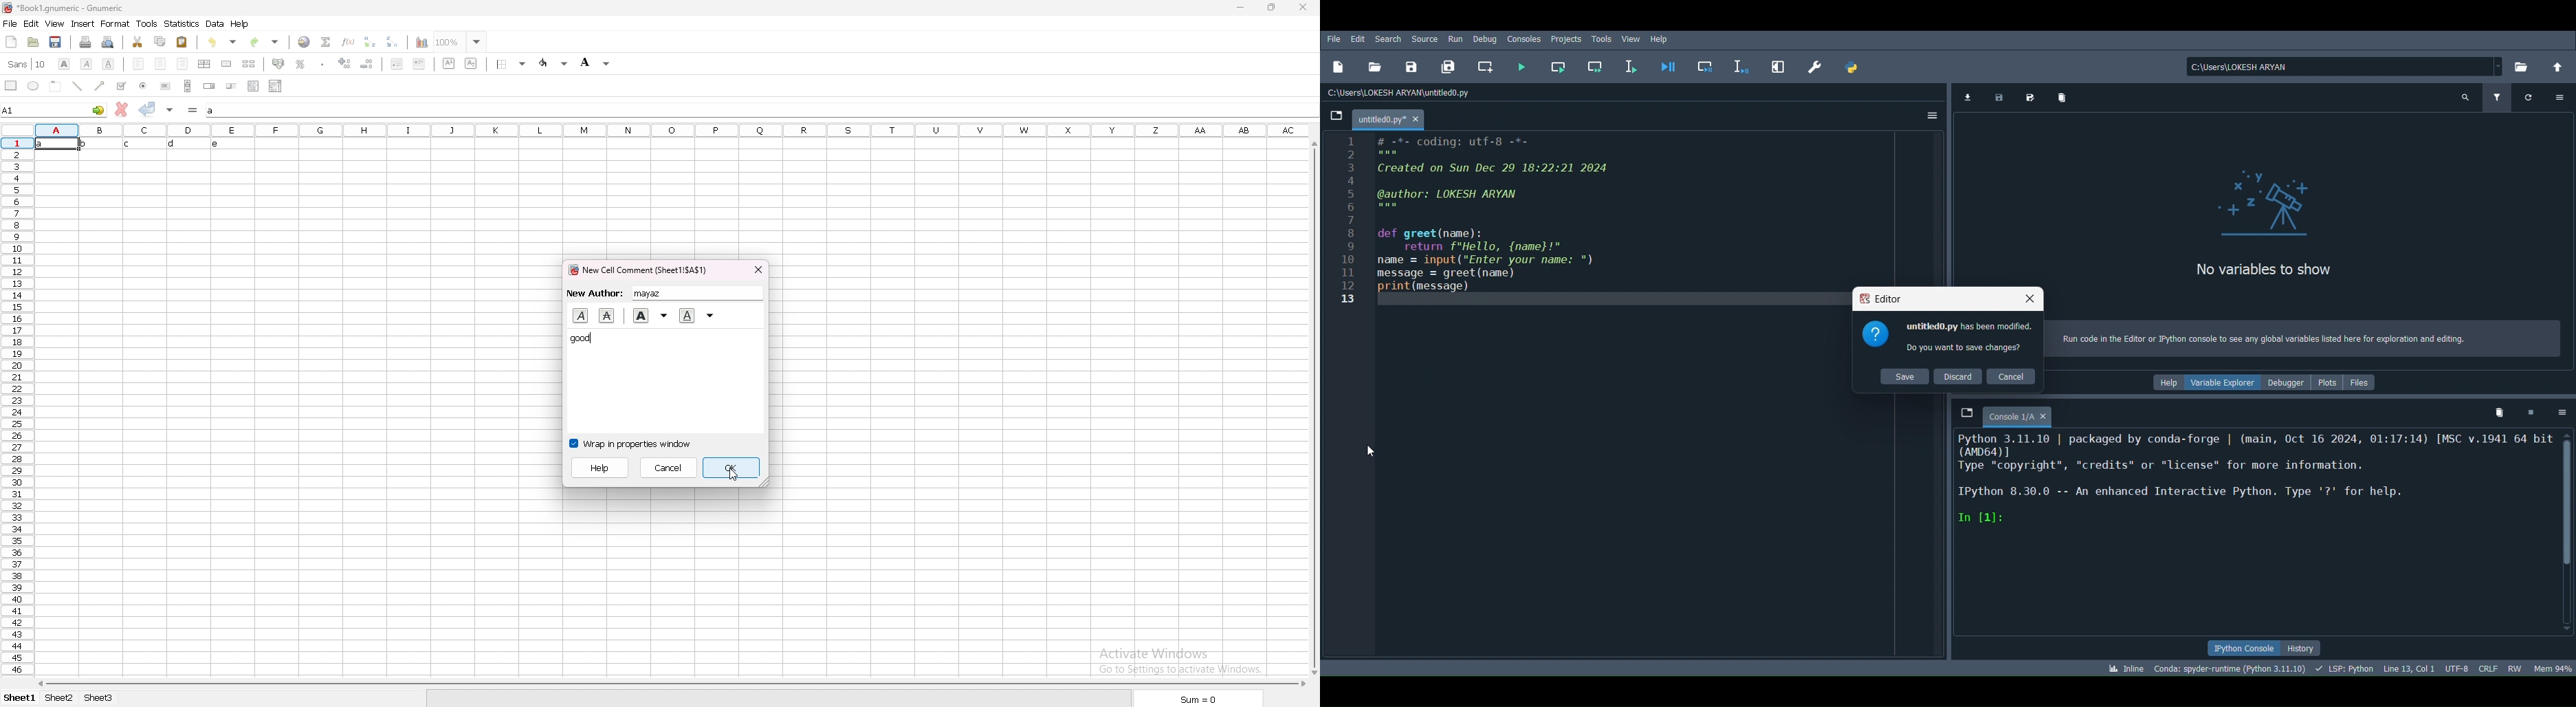 Image resolution: width=2576 pixels, height=728 pixels. Describe the element at coordinates (2550, 666) in the screenshot. I see `Global memory usage` at that location.